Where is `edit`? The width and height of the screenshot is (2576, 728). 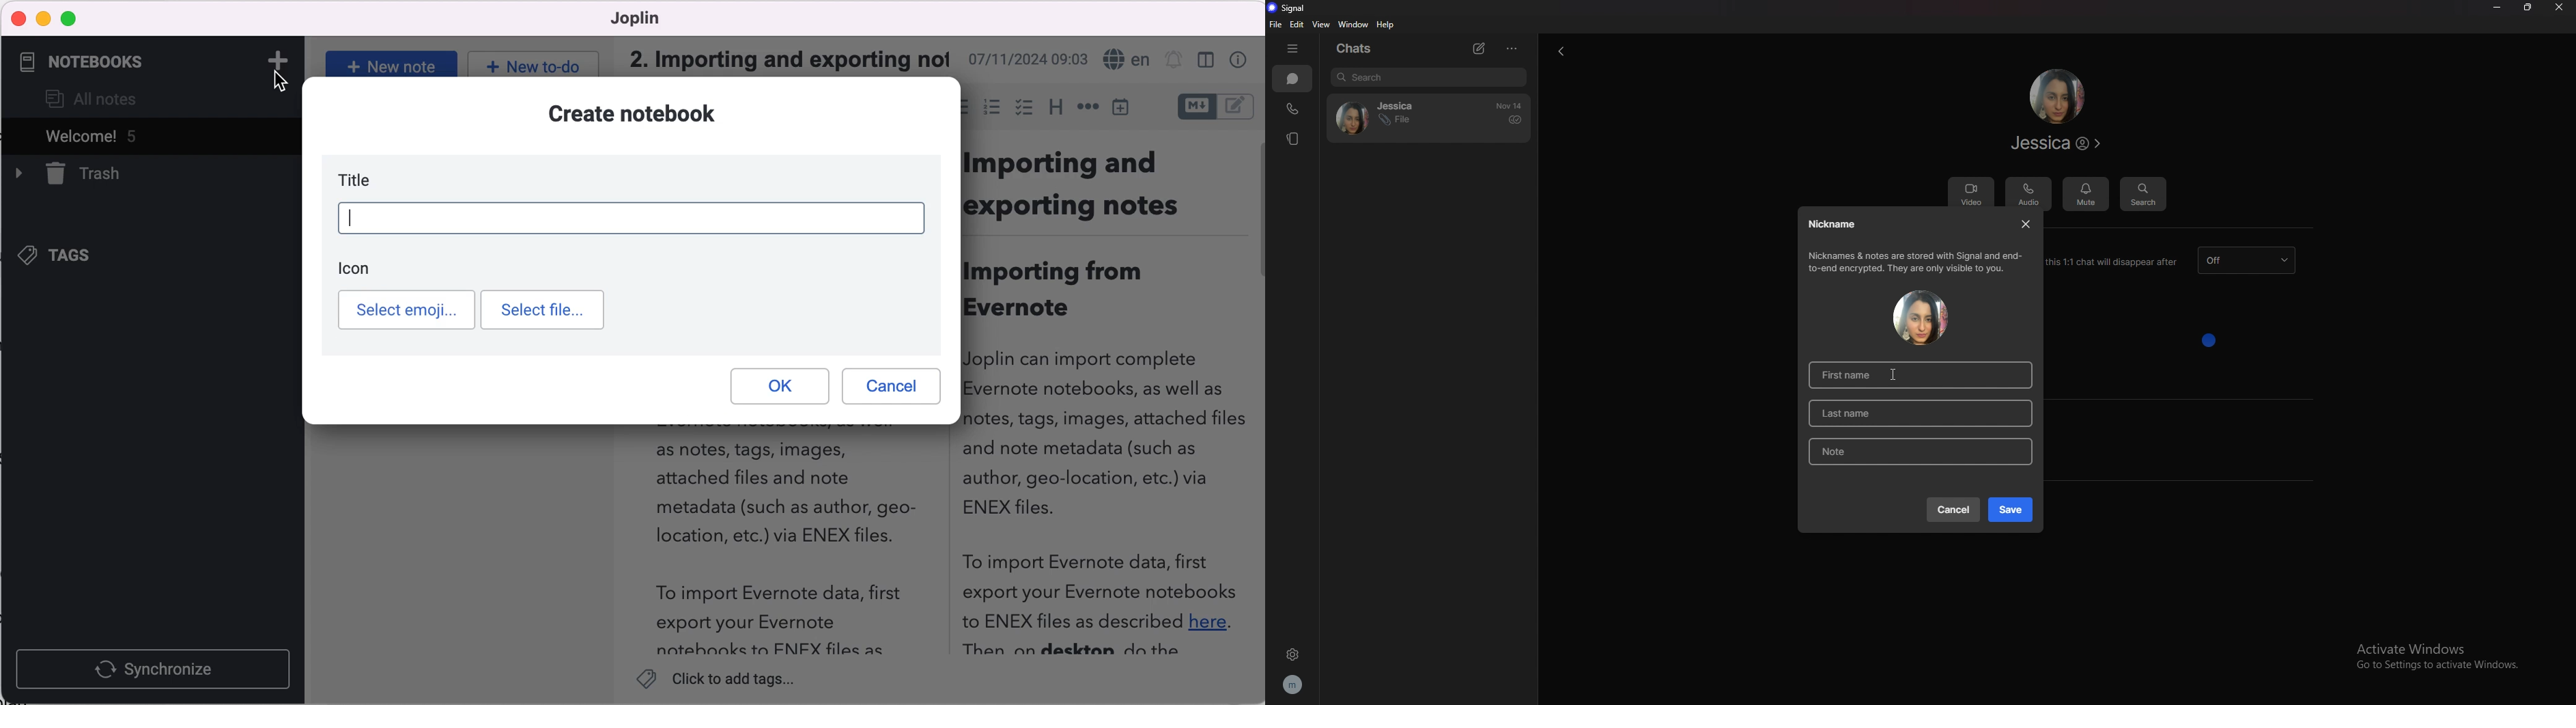
edit is located at coordinates (1297, 25).